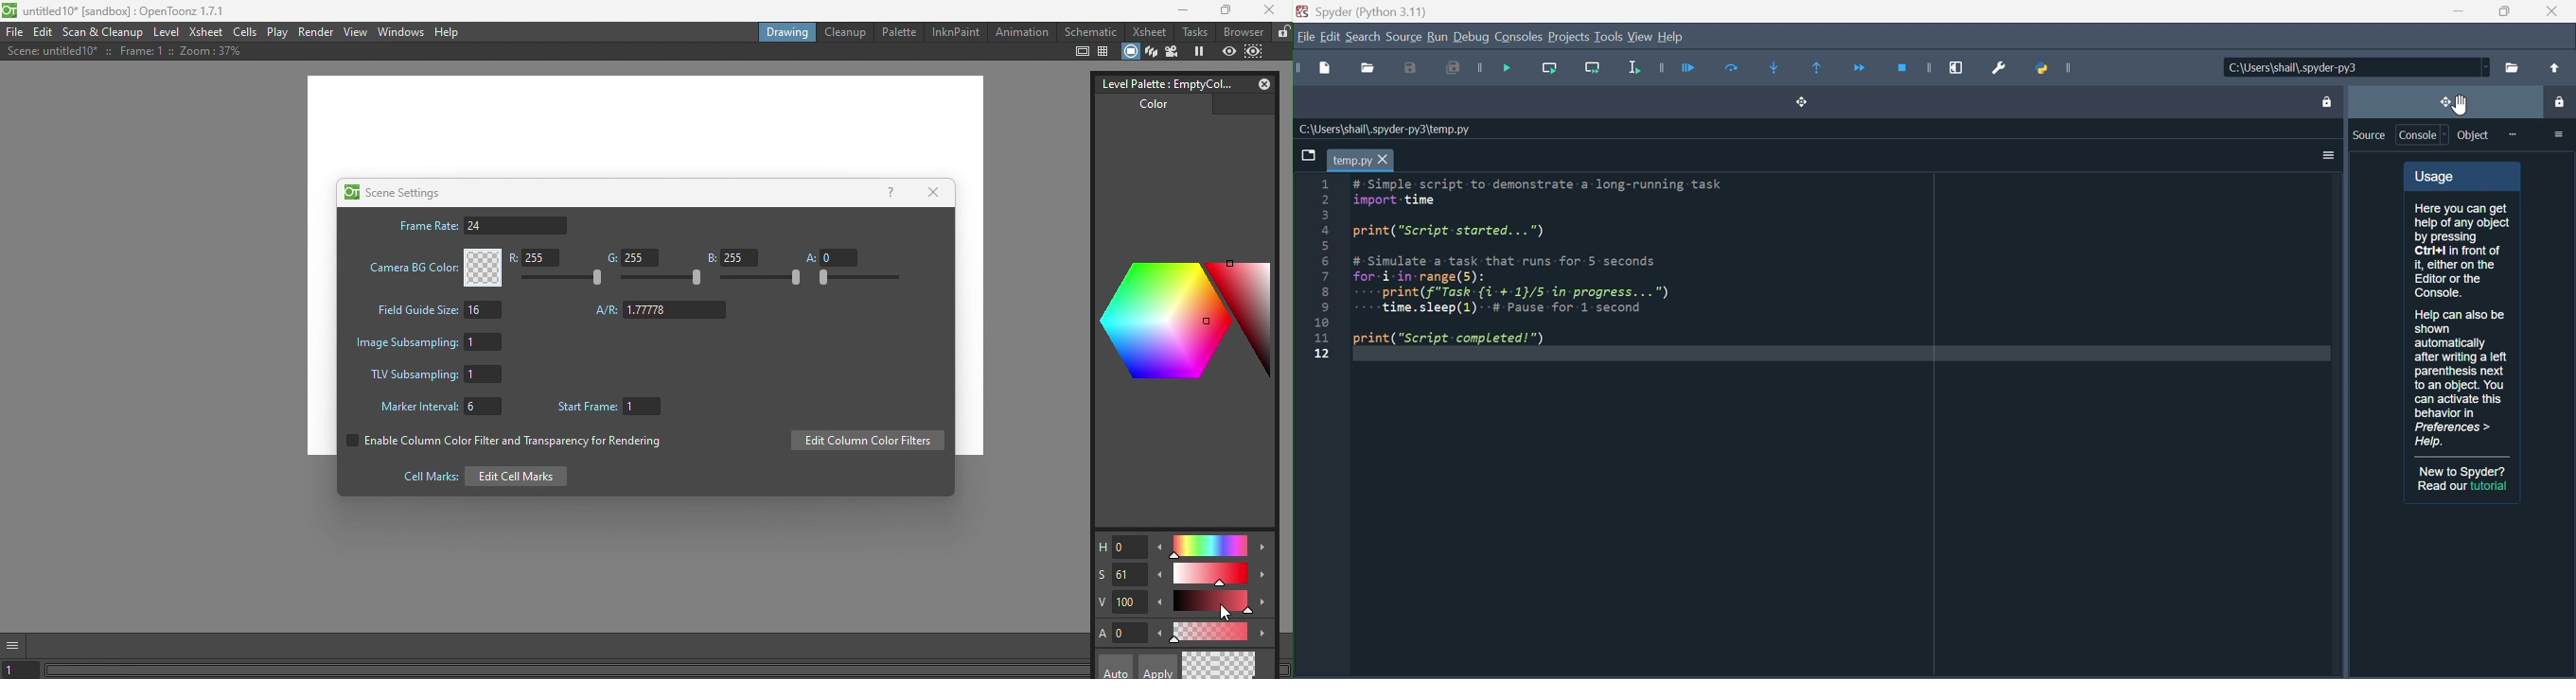 This screenshot has width=2576, height=700. I want to click on tutorial, so click(2491, 486).